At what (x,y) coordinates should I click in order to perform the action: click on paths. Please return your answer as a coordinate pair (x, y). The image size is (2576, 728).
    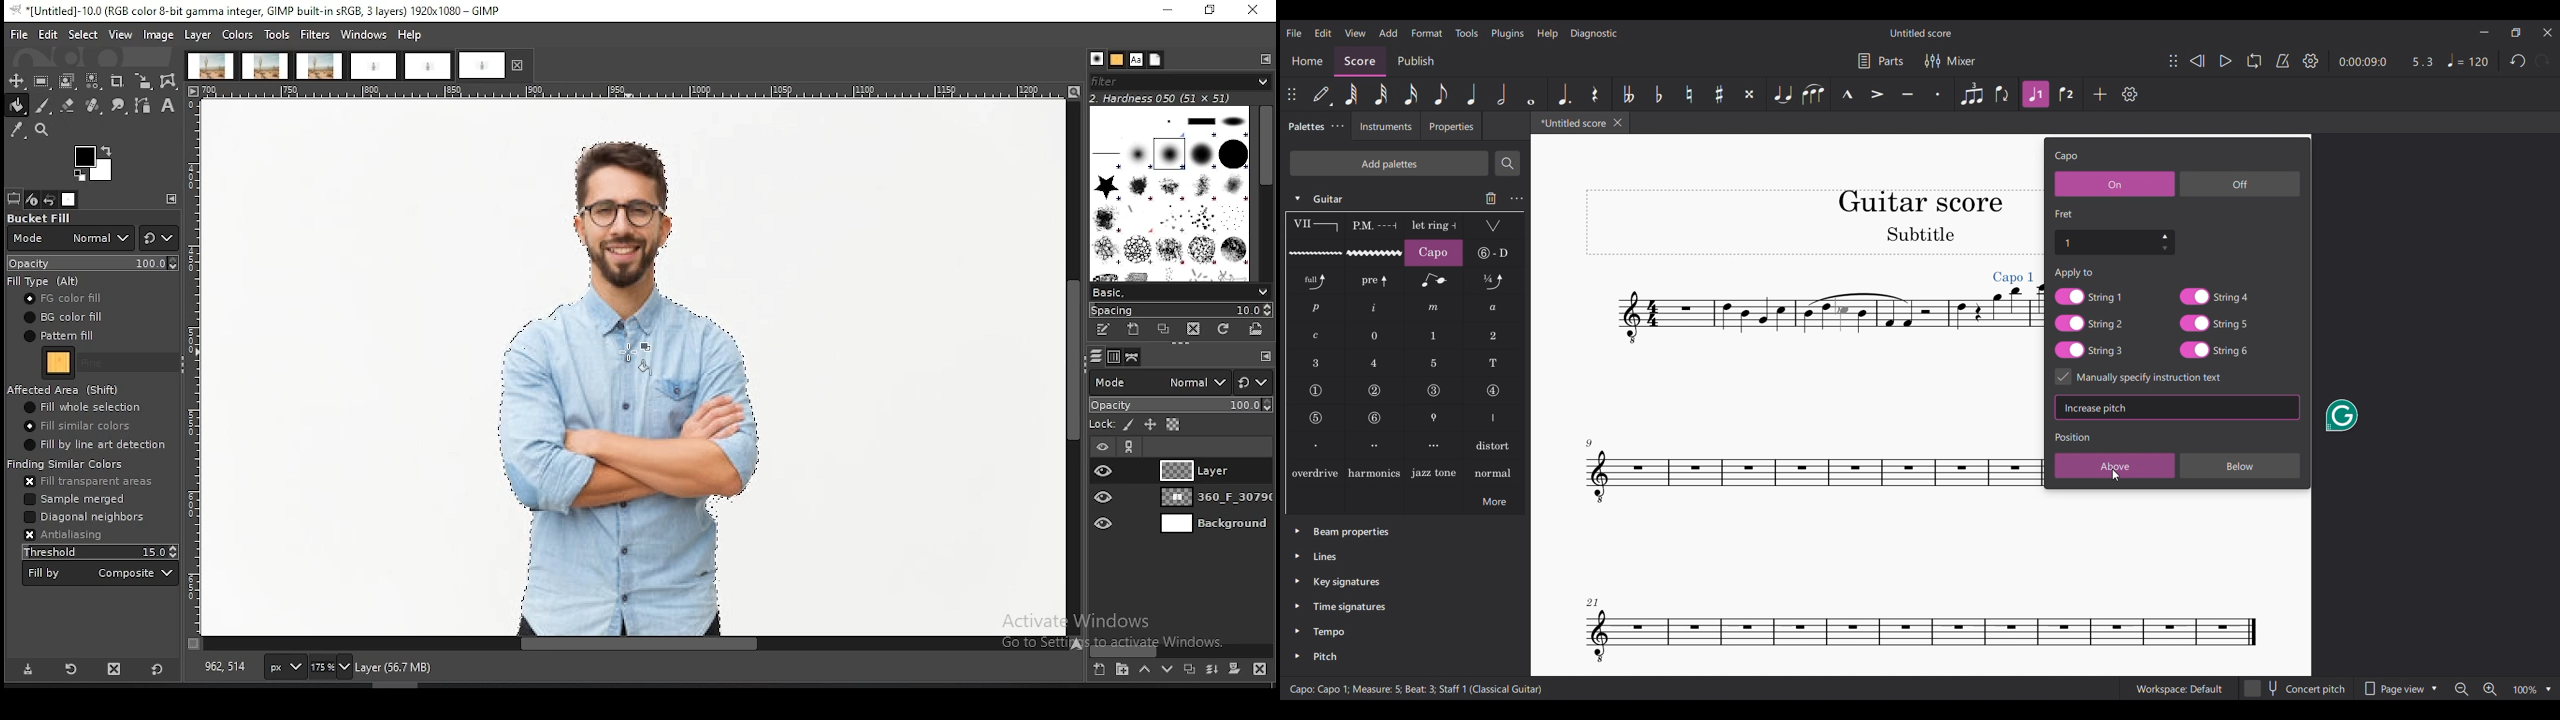
    Looking at the image, I should click on (1135, 357).